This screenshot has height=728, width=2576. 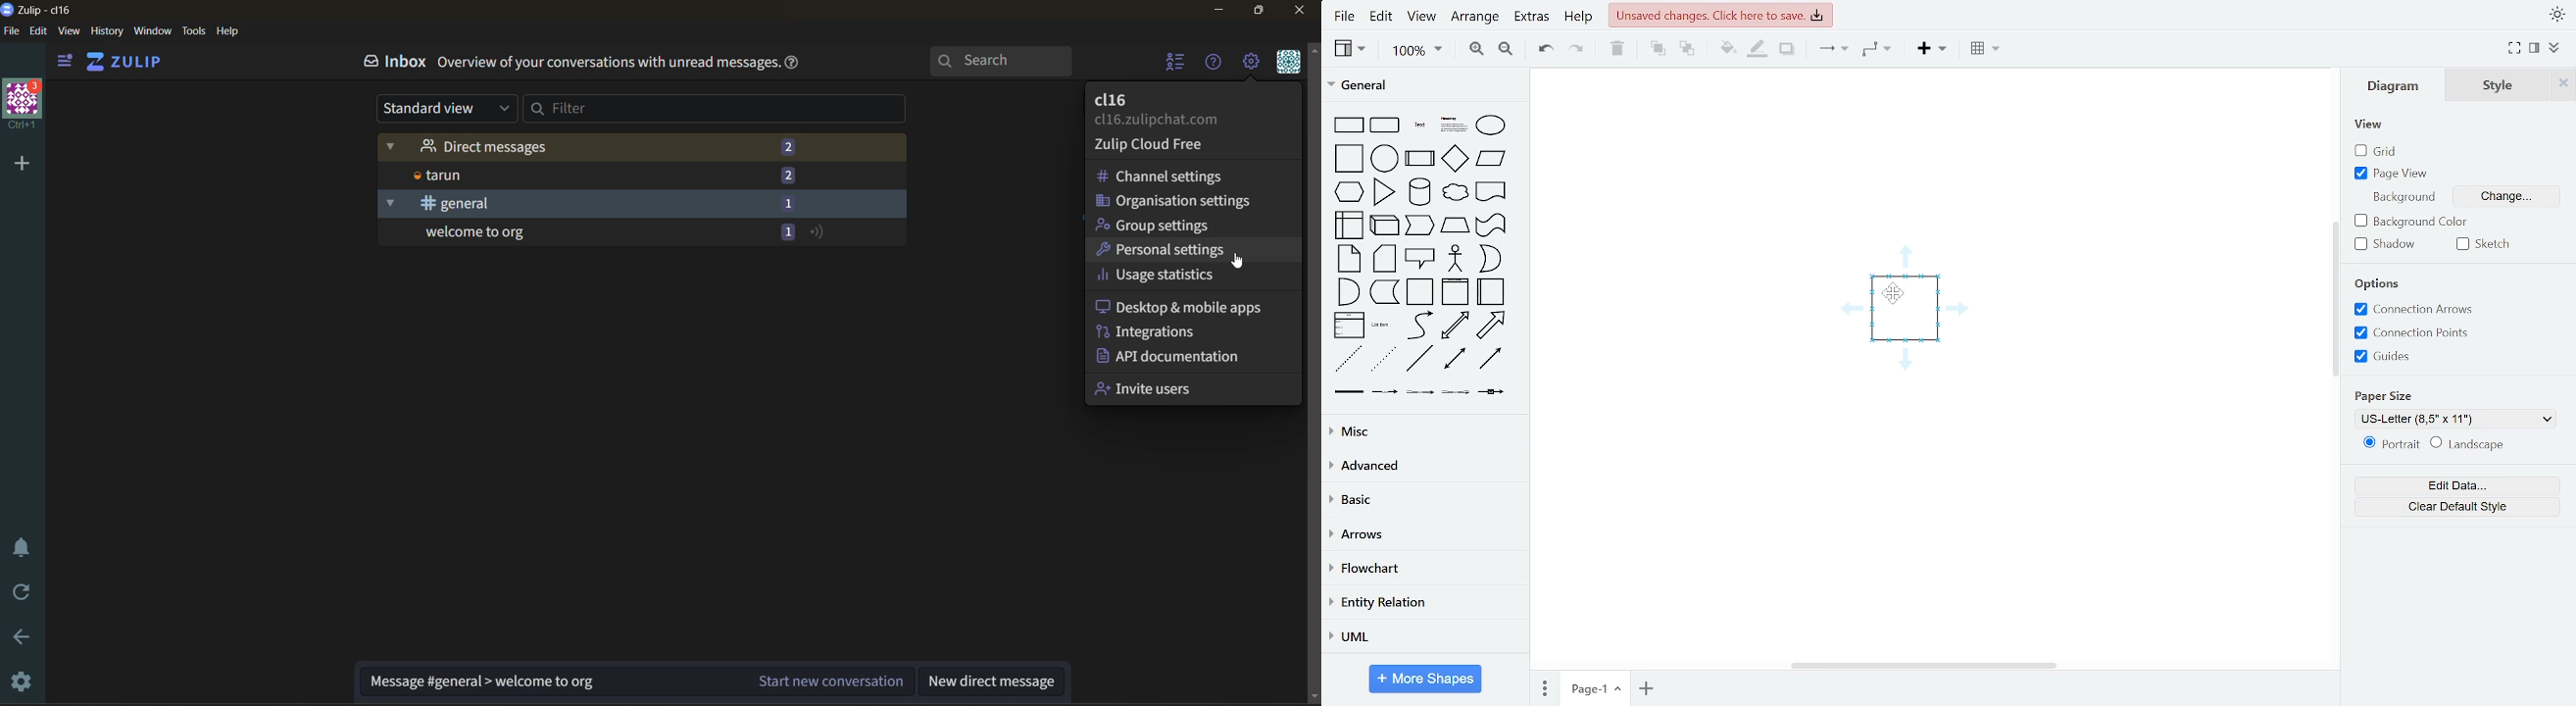 I want to click on welcome to org, so click(x=573, y=232).